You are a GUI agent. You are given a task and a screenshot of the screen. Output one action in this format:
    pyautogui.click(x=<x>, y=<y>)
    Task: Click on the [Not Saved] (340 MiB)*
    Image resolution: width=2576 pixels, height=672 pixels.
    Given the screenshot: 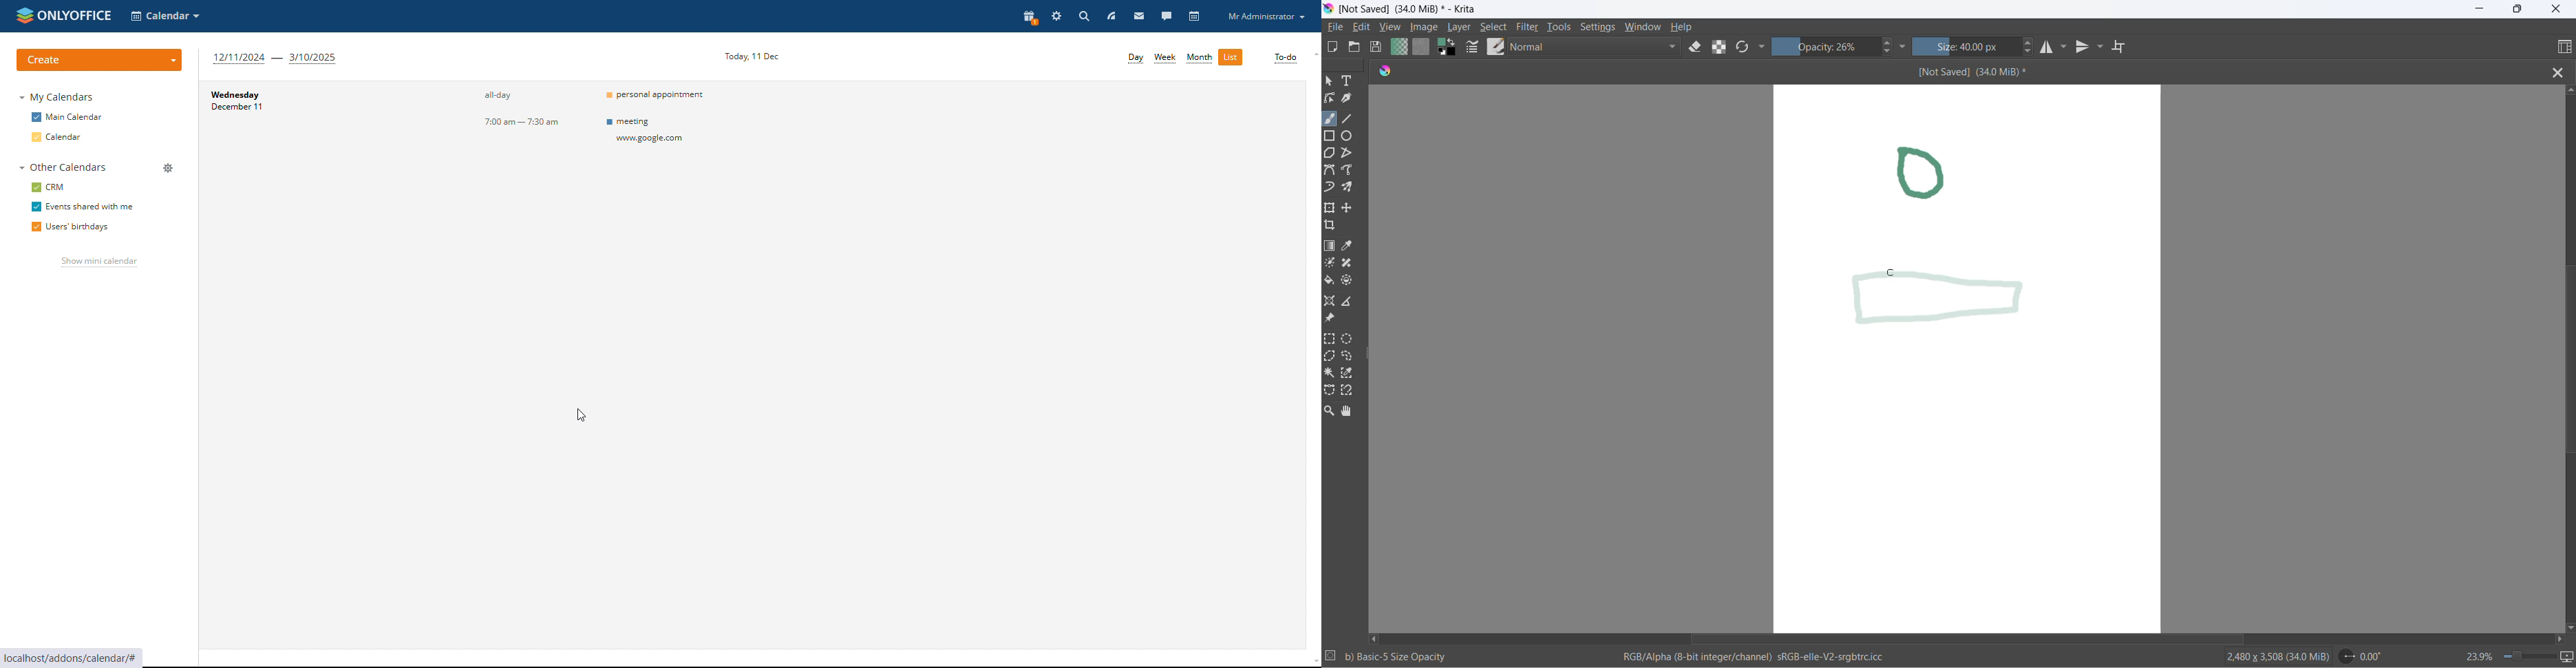 What is the action you would take?
    pyautogui.click(x=1974, y=71)
    